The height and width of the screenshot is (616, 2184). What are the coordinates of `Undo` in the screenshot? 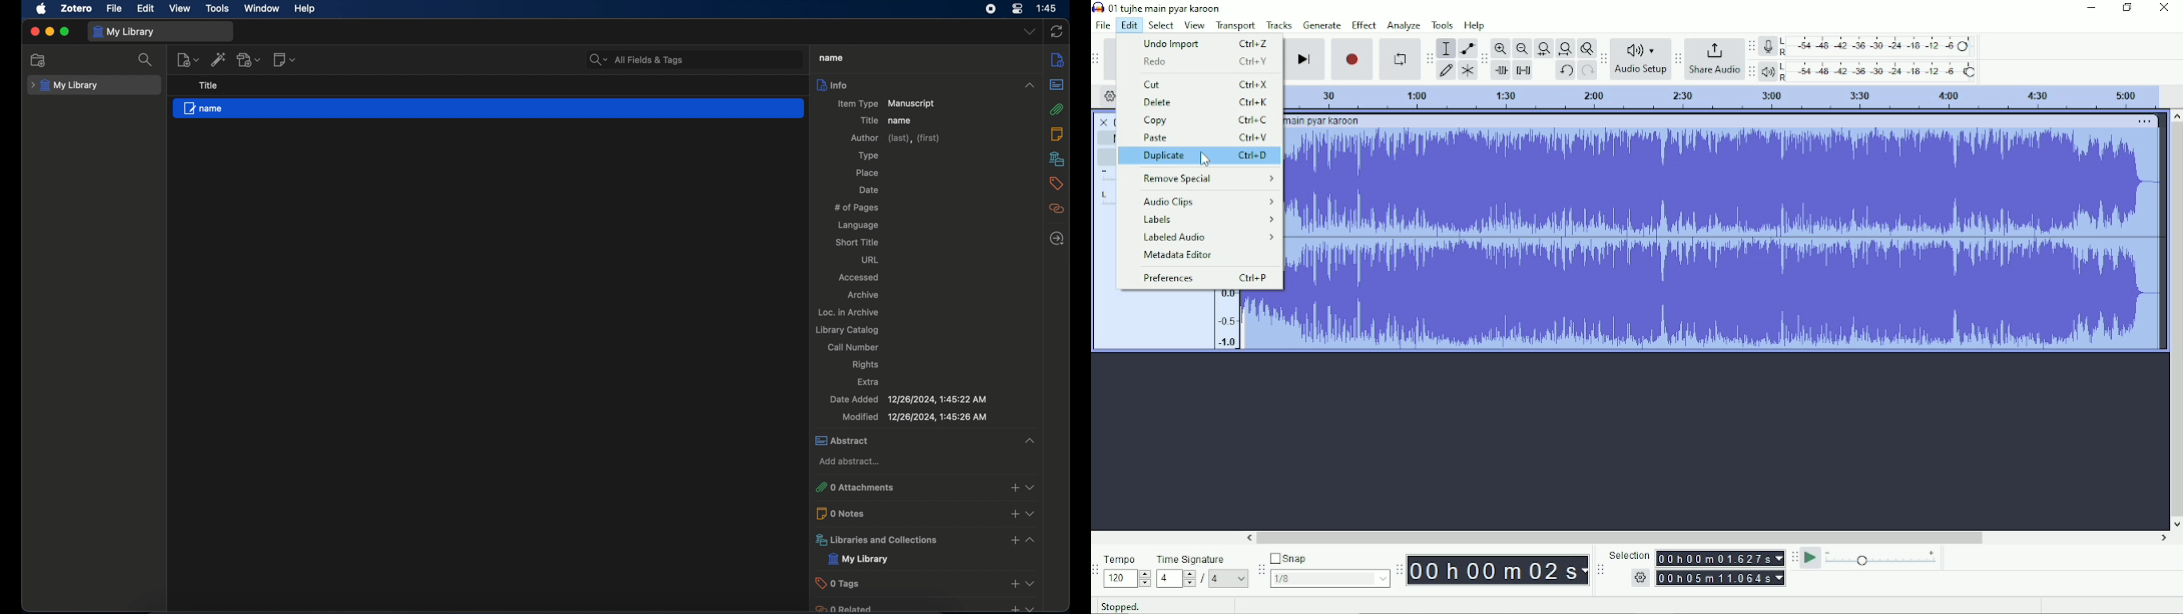 It's located at (1565, 71).